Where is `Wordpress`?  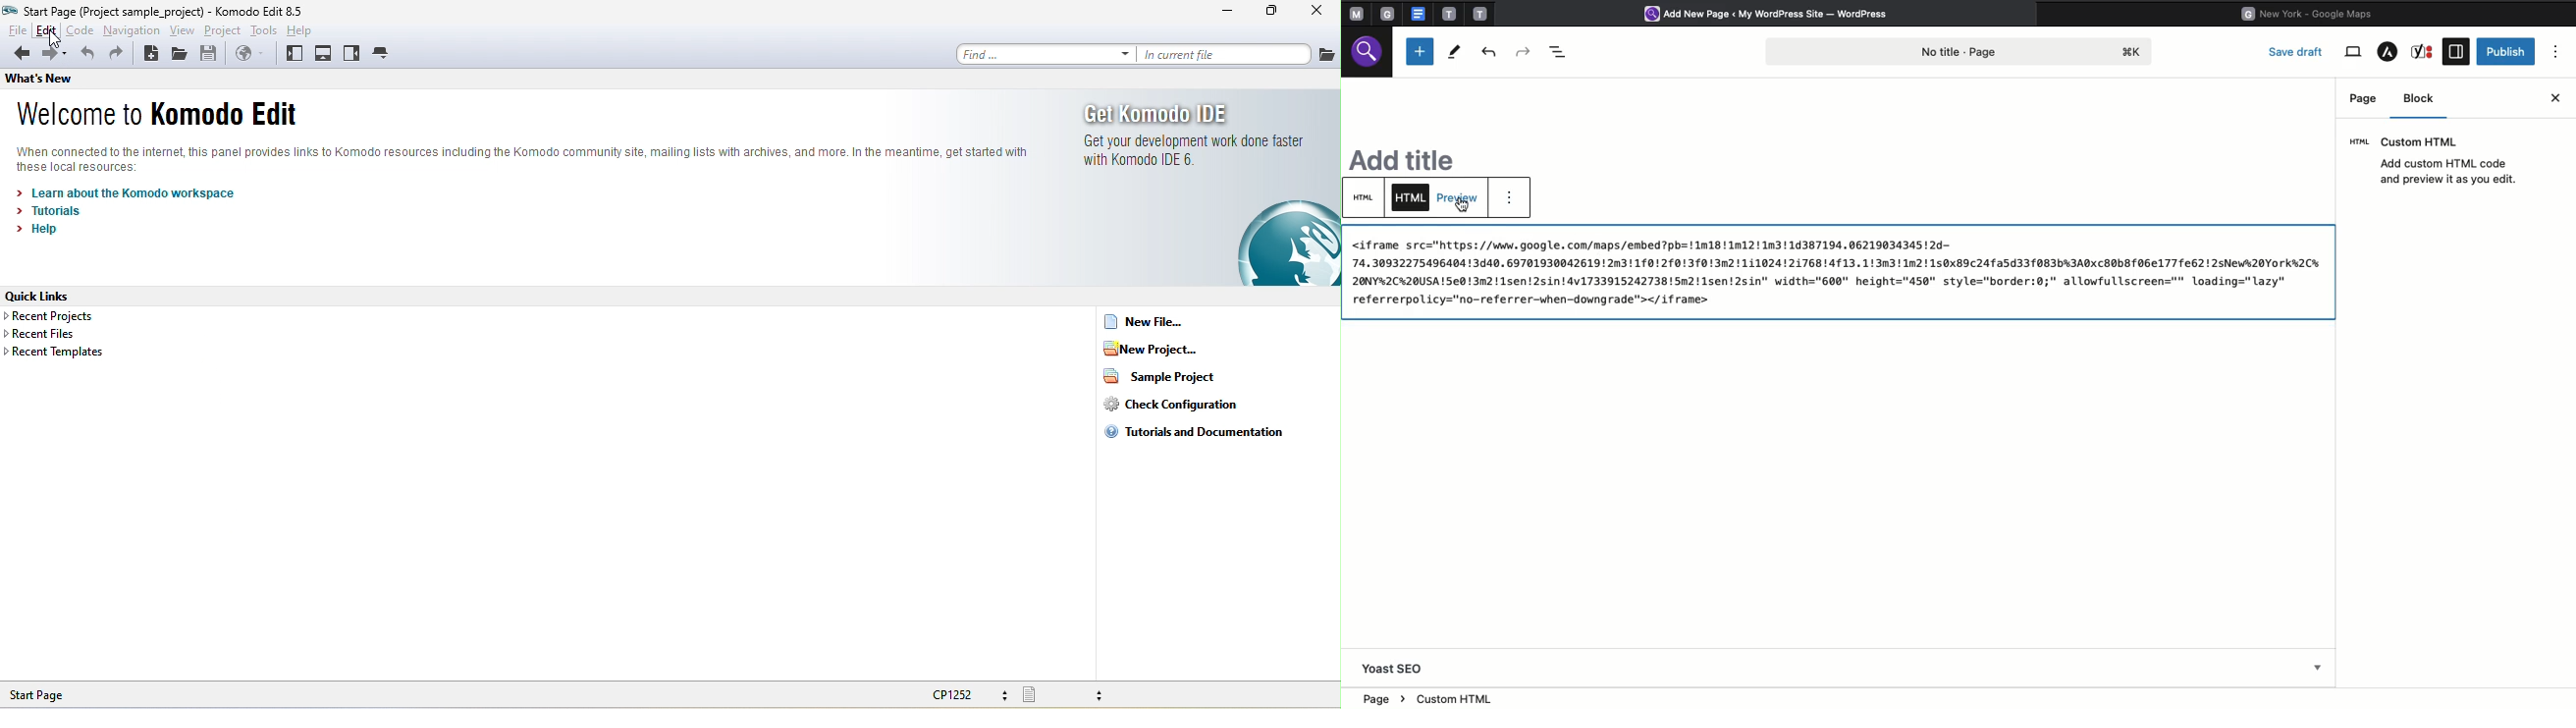 Wordpress is located at coordinates (1773, 15).